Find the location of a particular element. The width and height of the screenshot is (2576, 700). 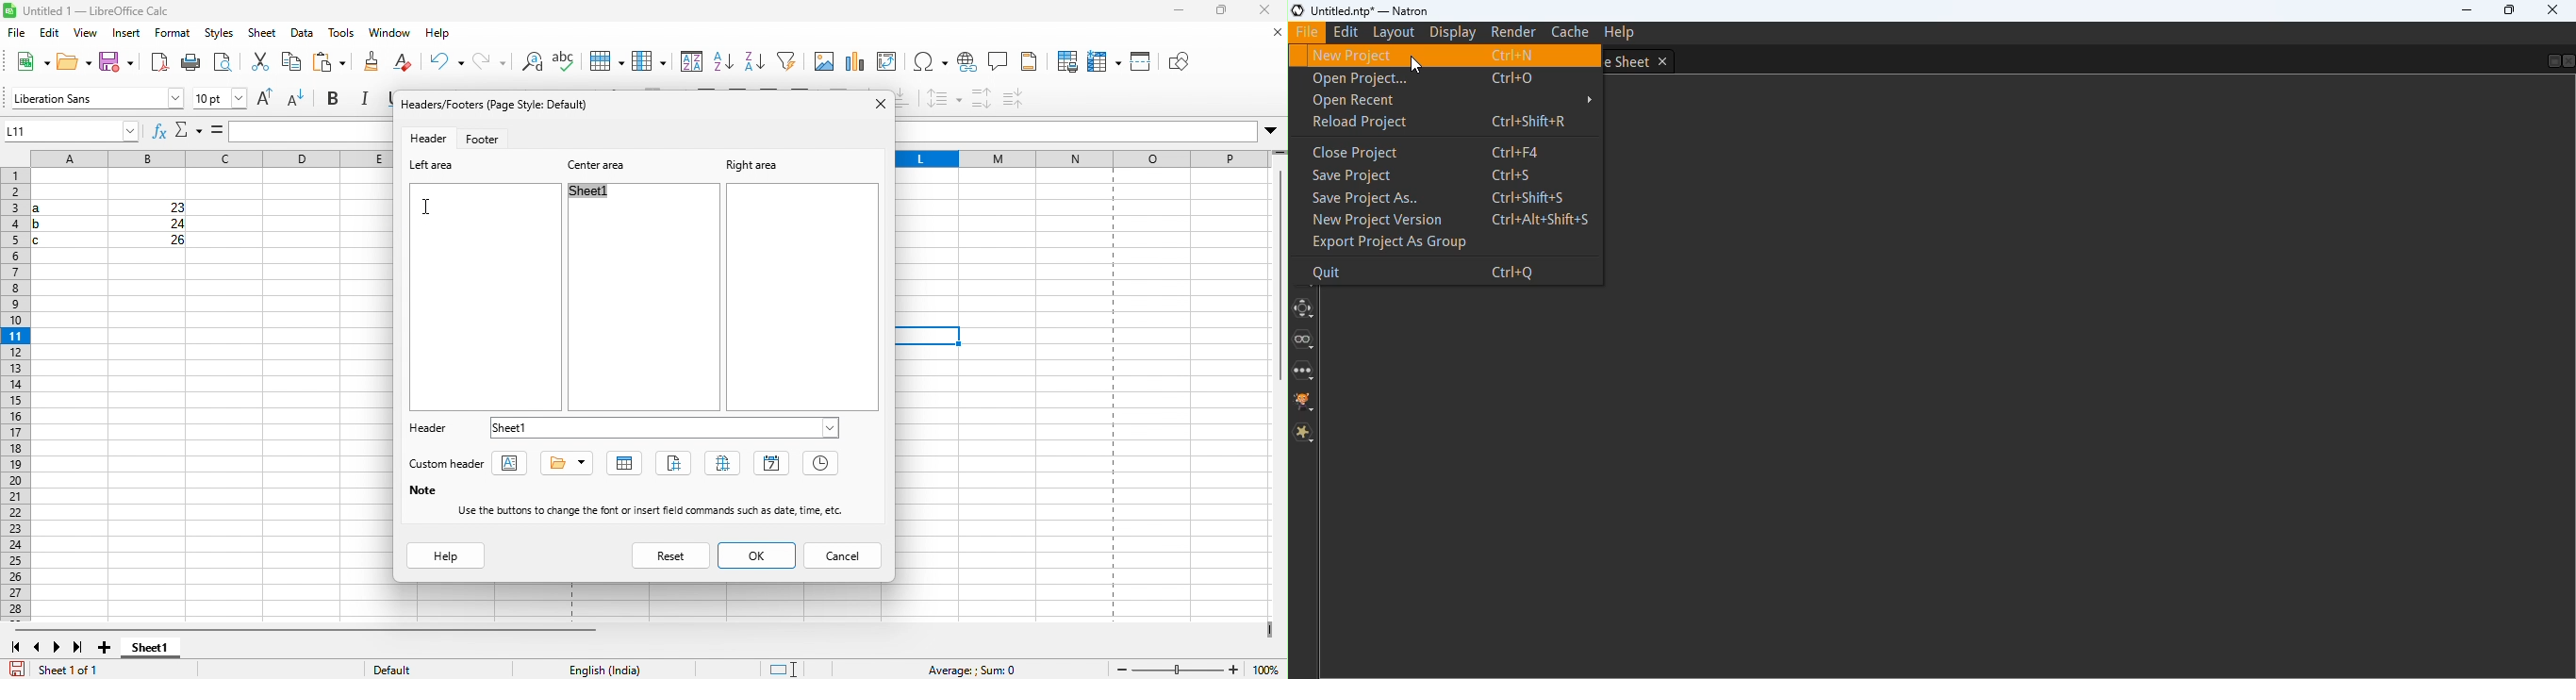

undo is located at coordinates (409, 64).